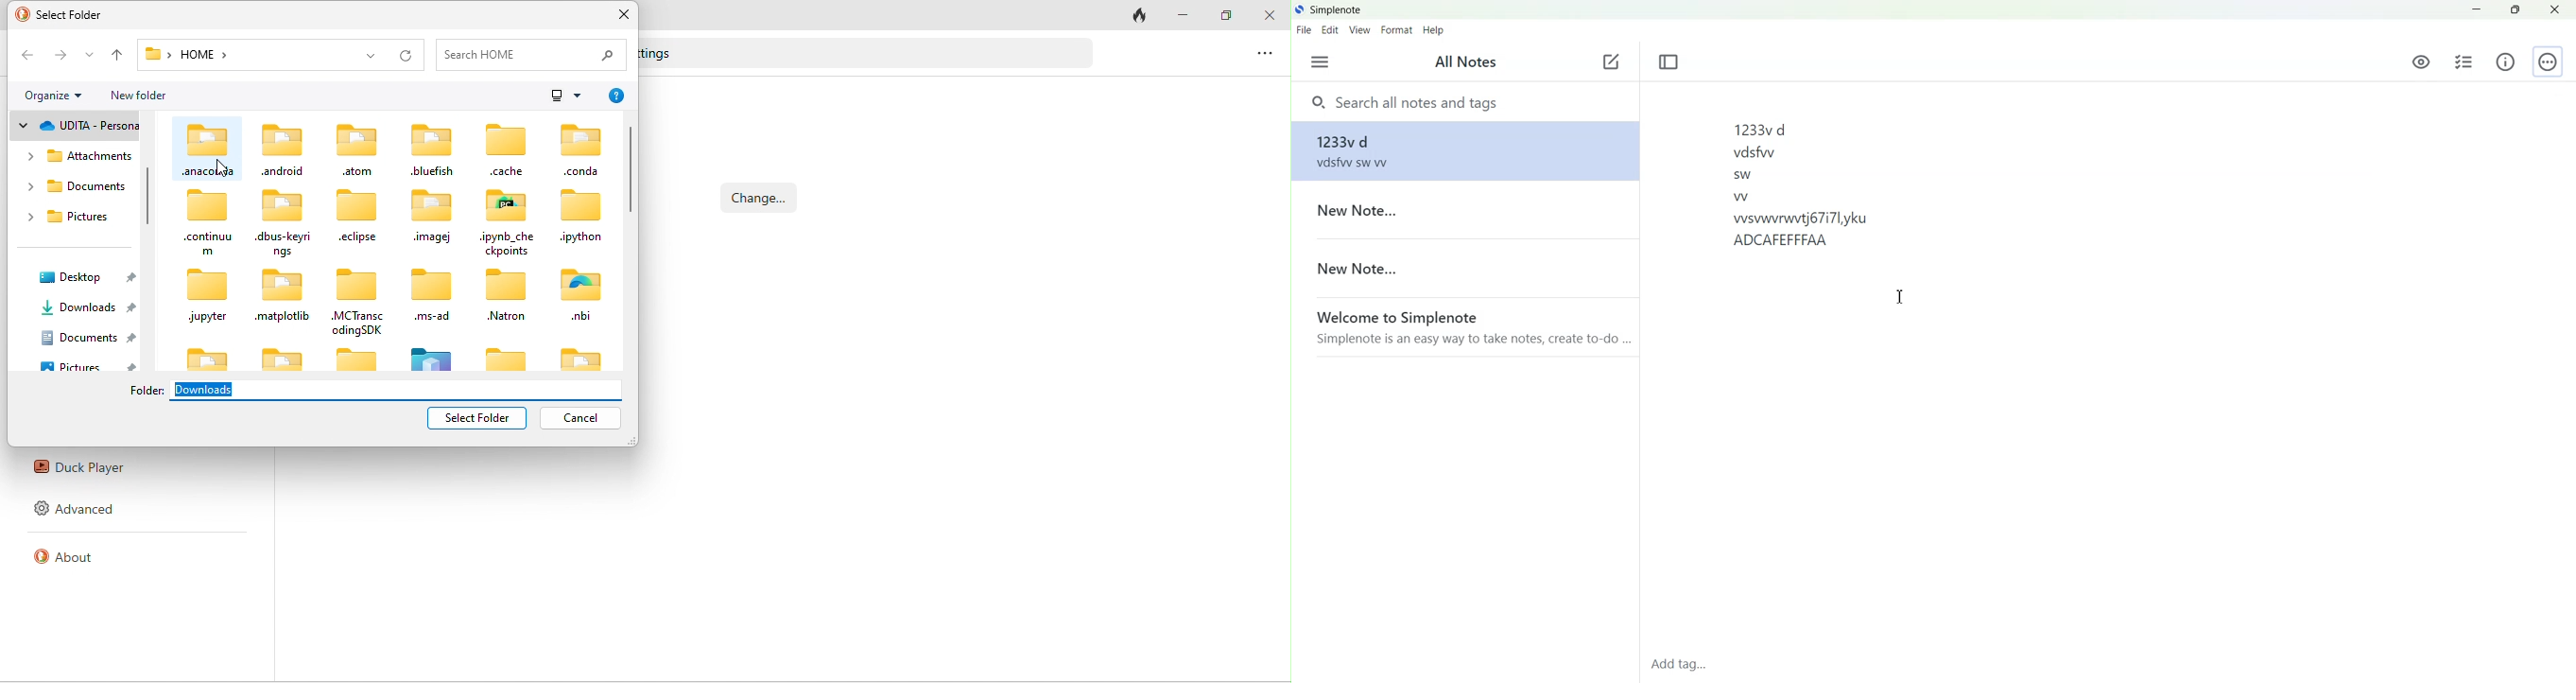 This screenshot has width=2576, height=700. Describe the element at coordinates (2464, 62) in the screenshot. I see `Insert Checklist` at that location.